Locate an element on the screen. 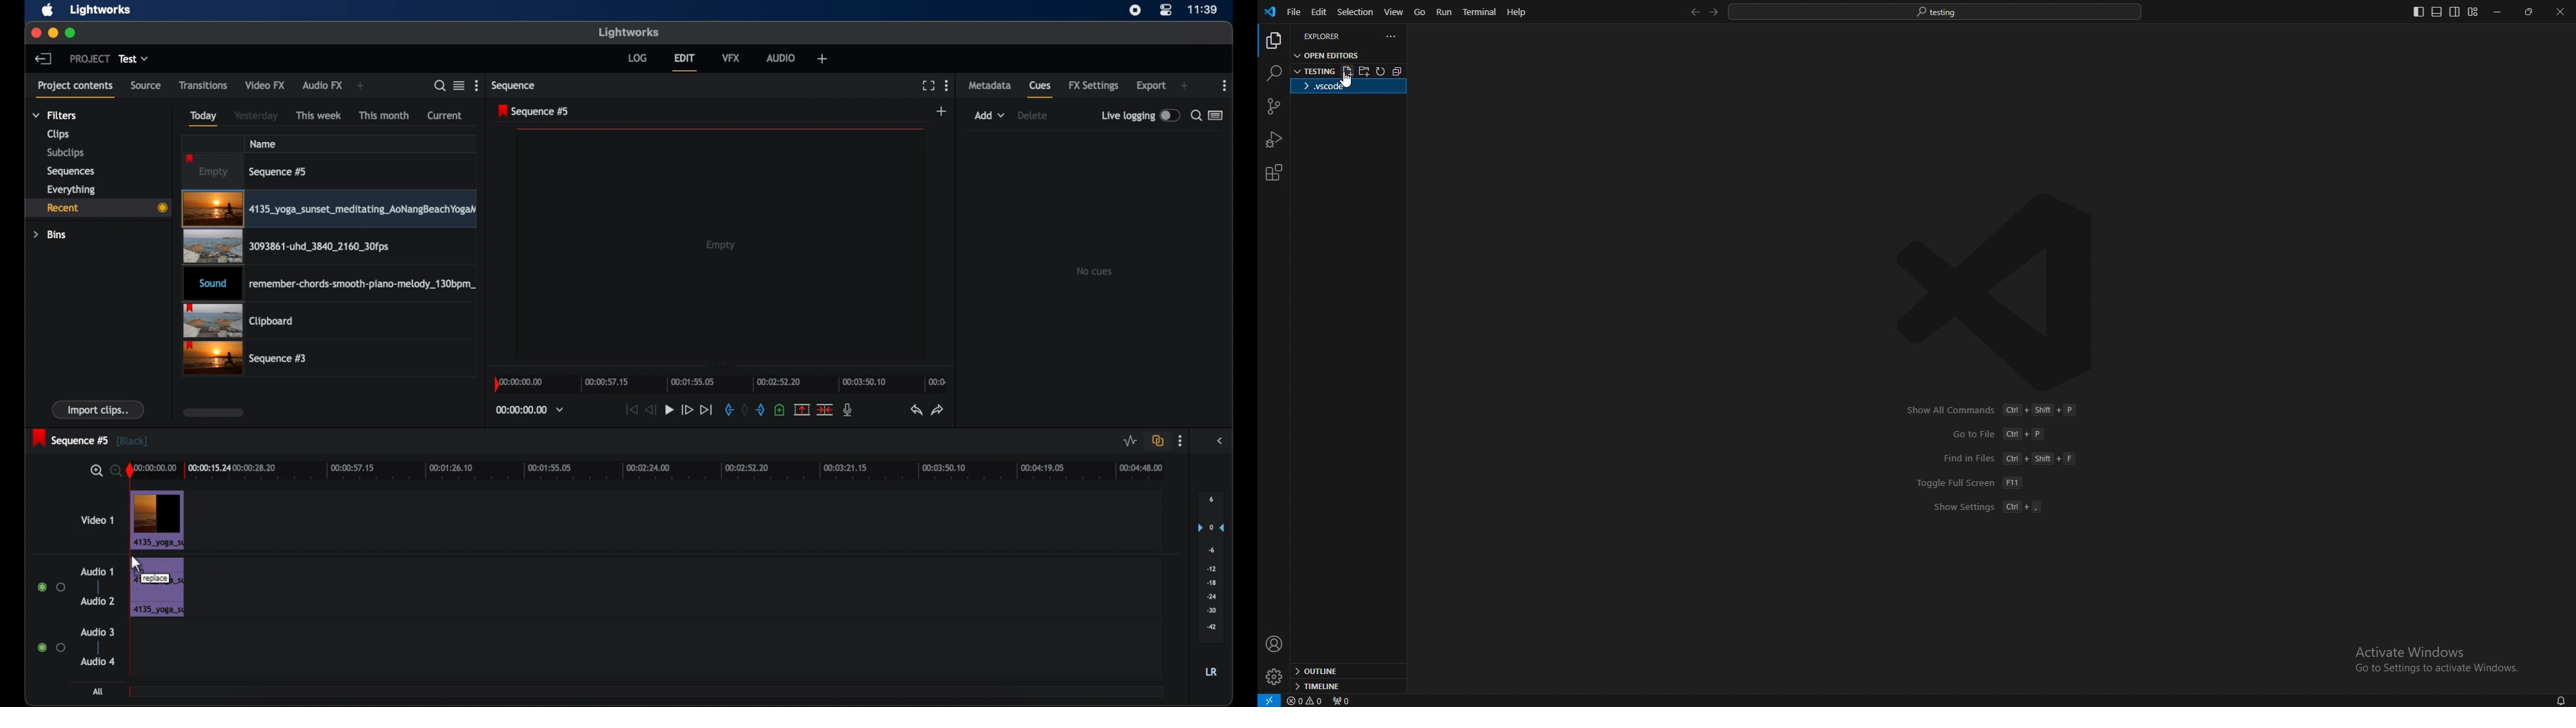 The height and width of the screenshot is (728, 2576). clips is located at coordinates (58, 134).